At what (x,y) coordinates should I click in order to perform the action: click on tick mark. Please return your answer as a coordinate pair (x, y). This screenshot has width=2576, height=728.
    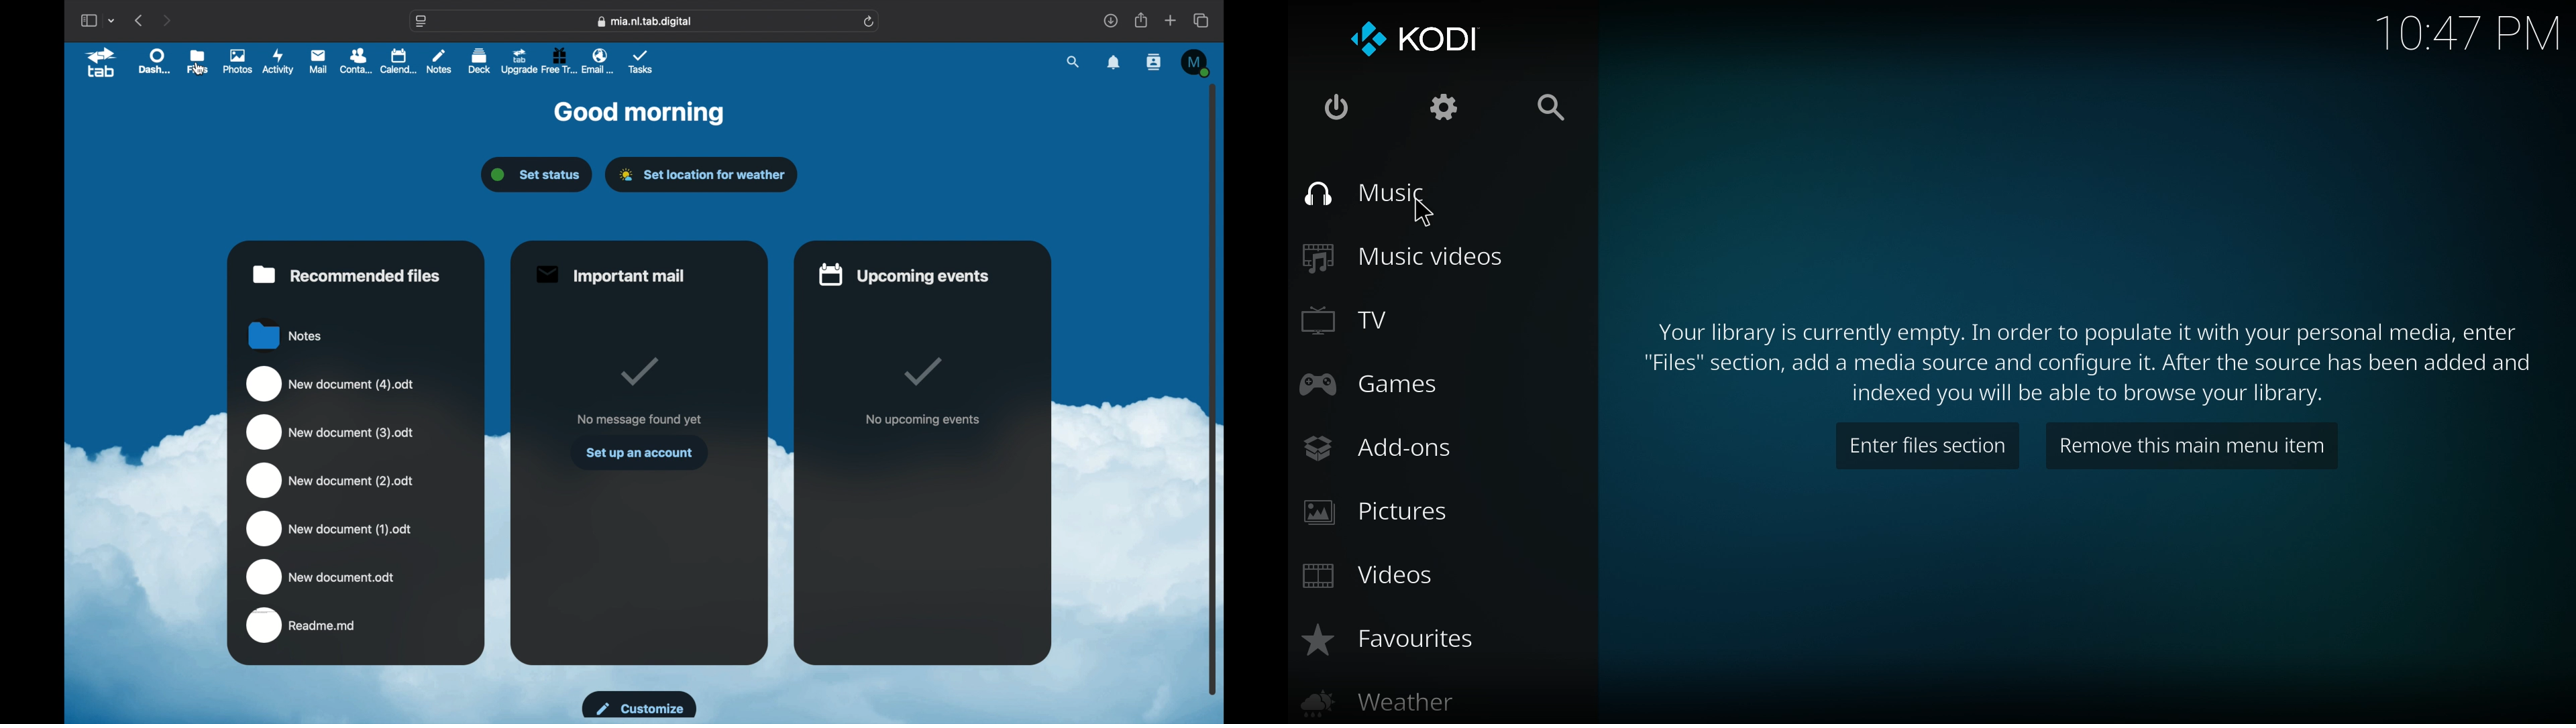
    Looking at the image, I should click on (924, 372).